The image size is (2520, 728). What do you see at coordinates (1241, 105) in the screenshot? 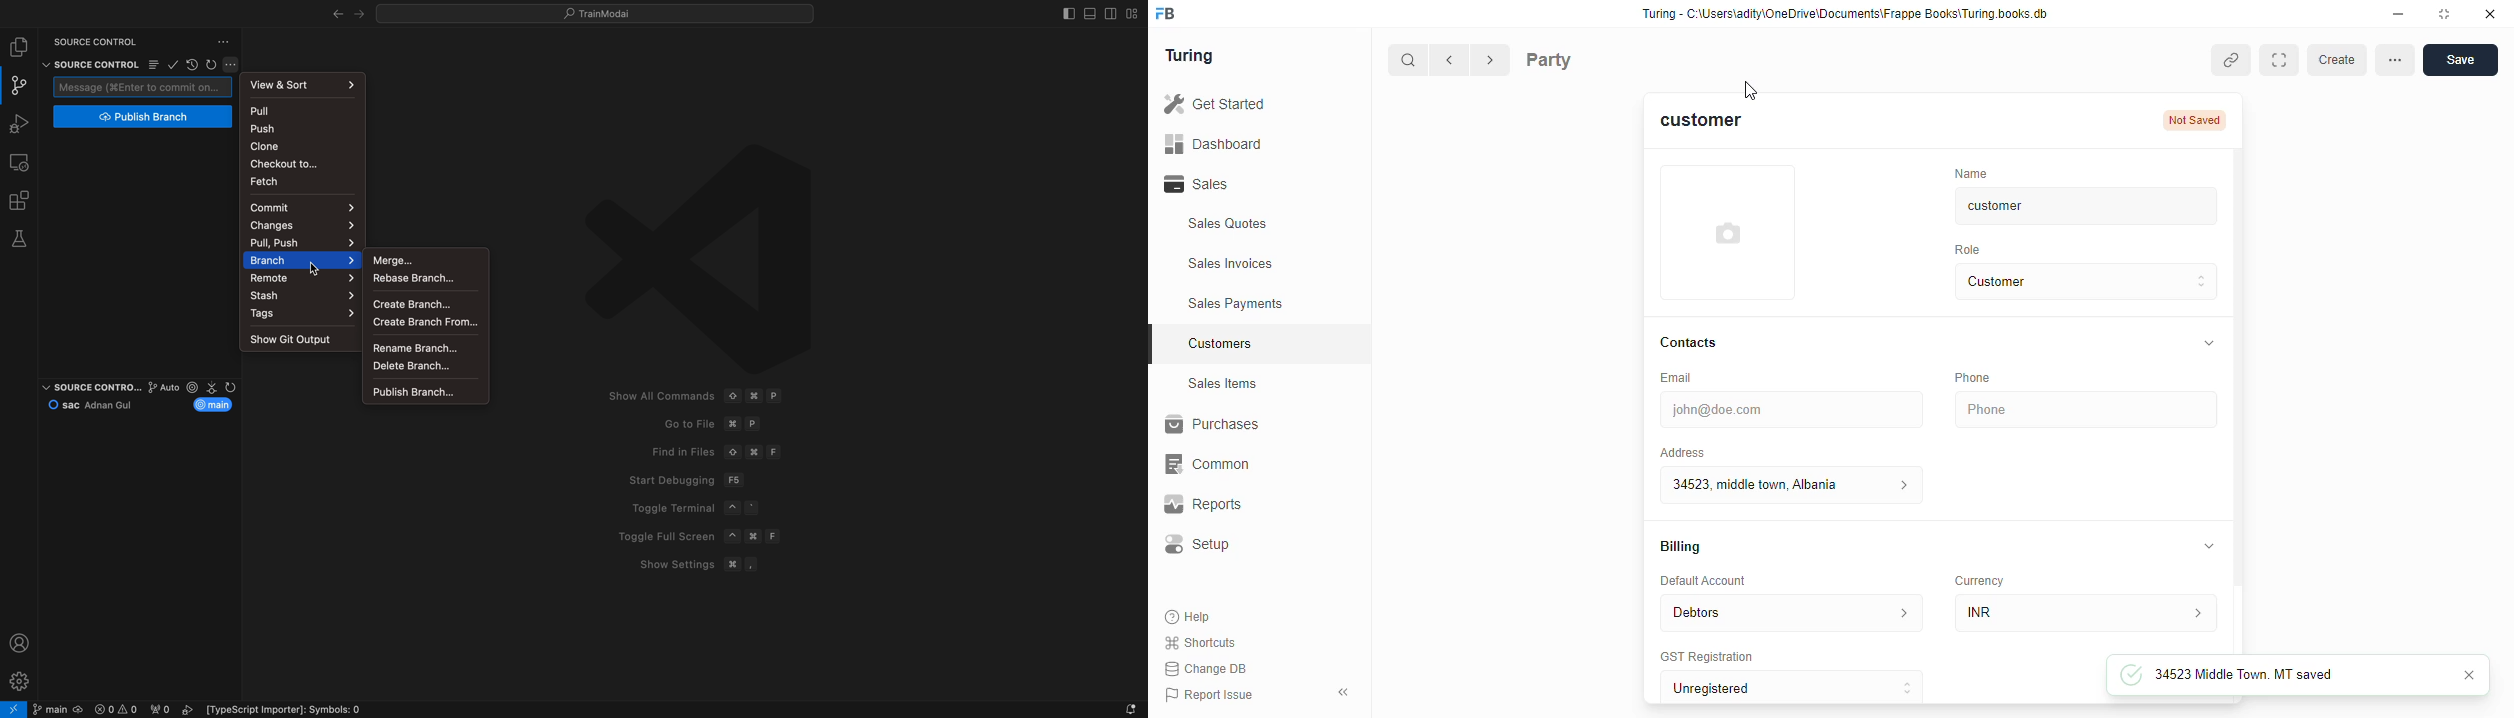
I see `Get Started` at bounding box center [1241, 105].